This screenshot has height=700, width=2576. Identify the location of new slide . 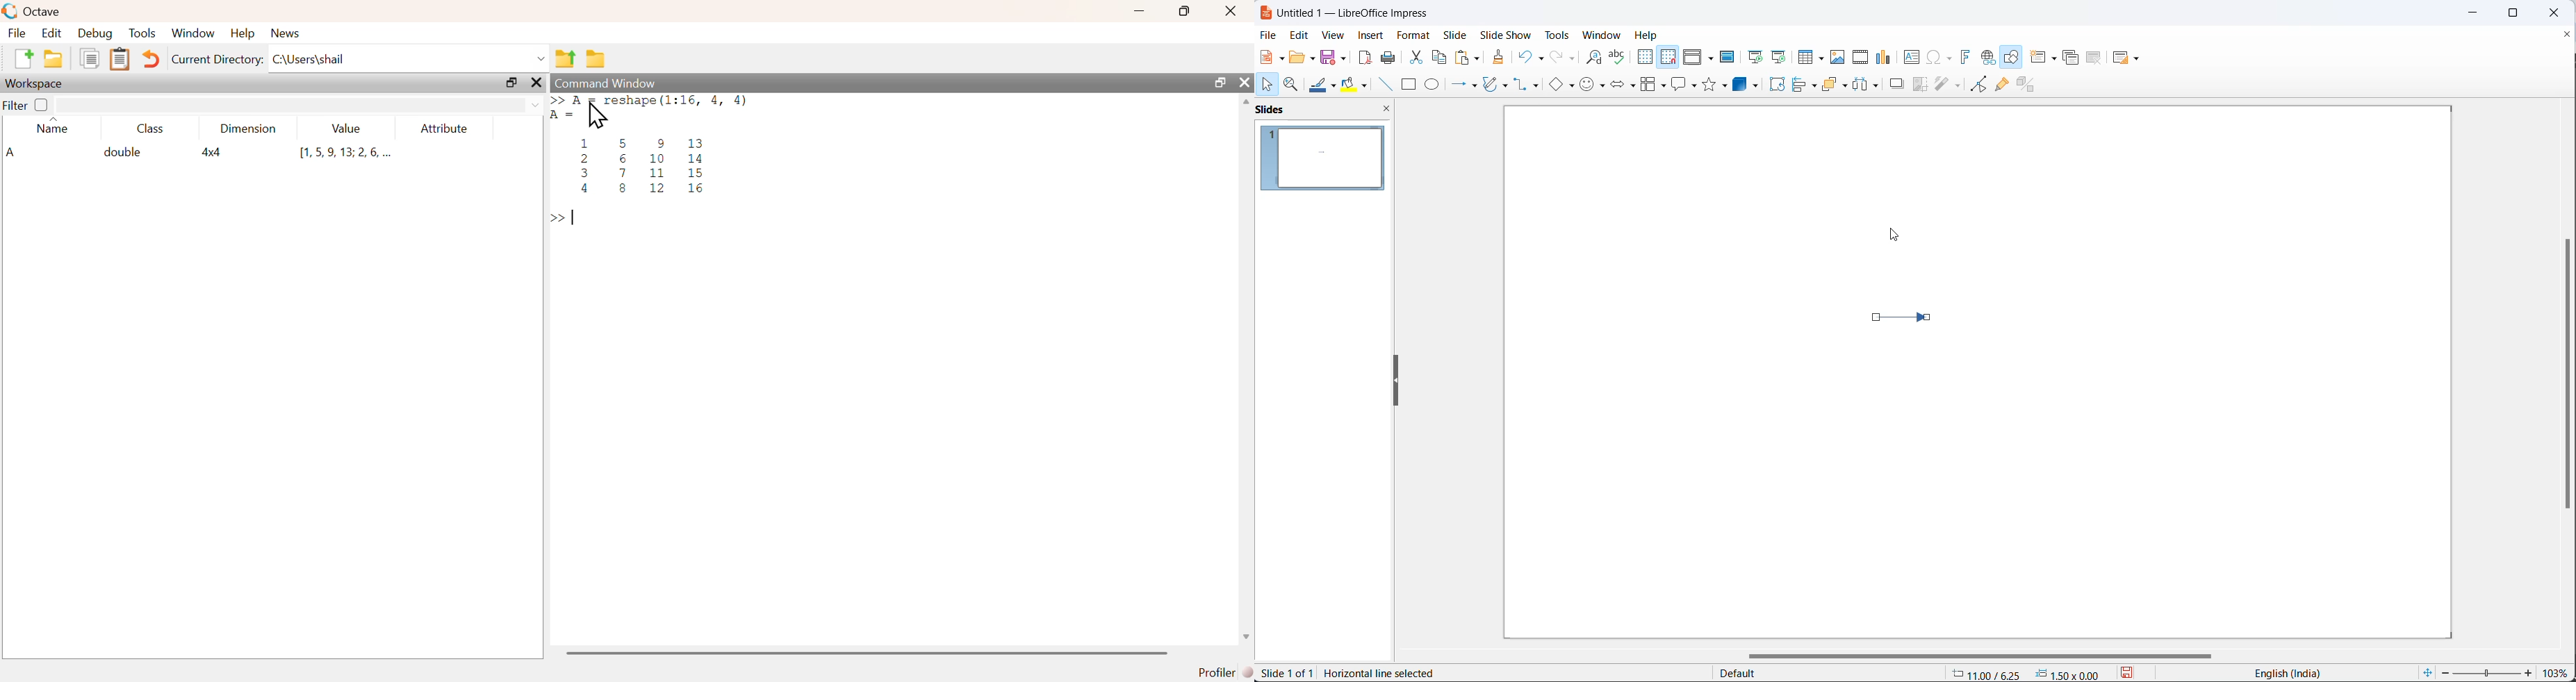
(2045, 57).